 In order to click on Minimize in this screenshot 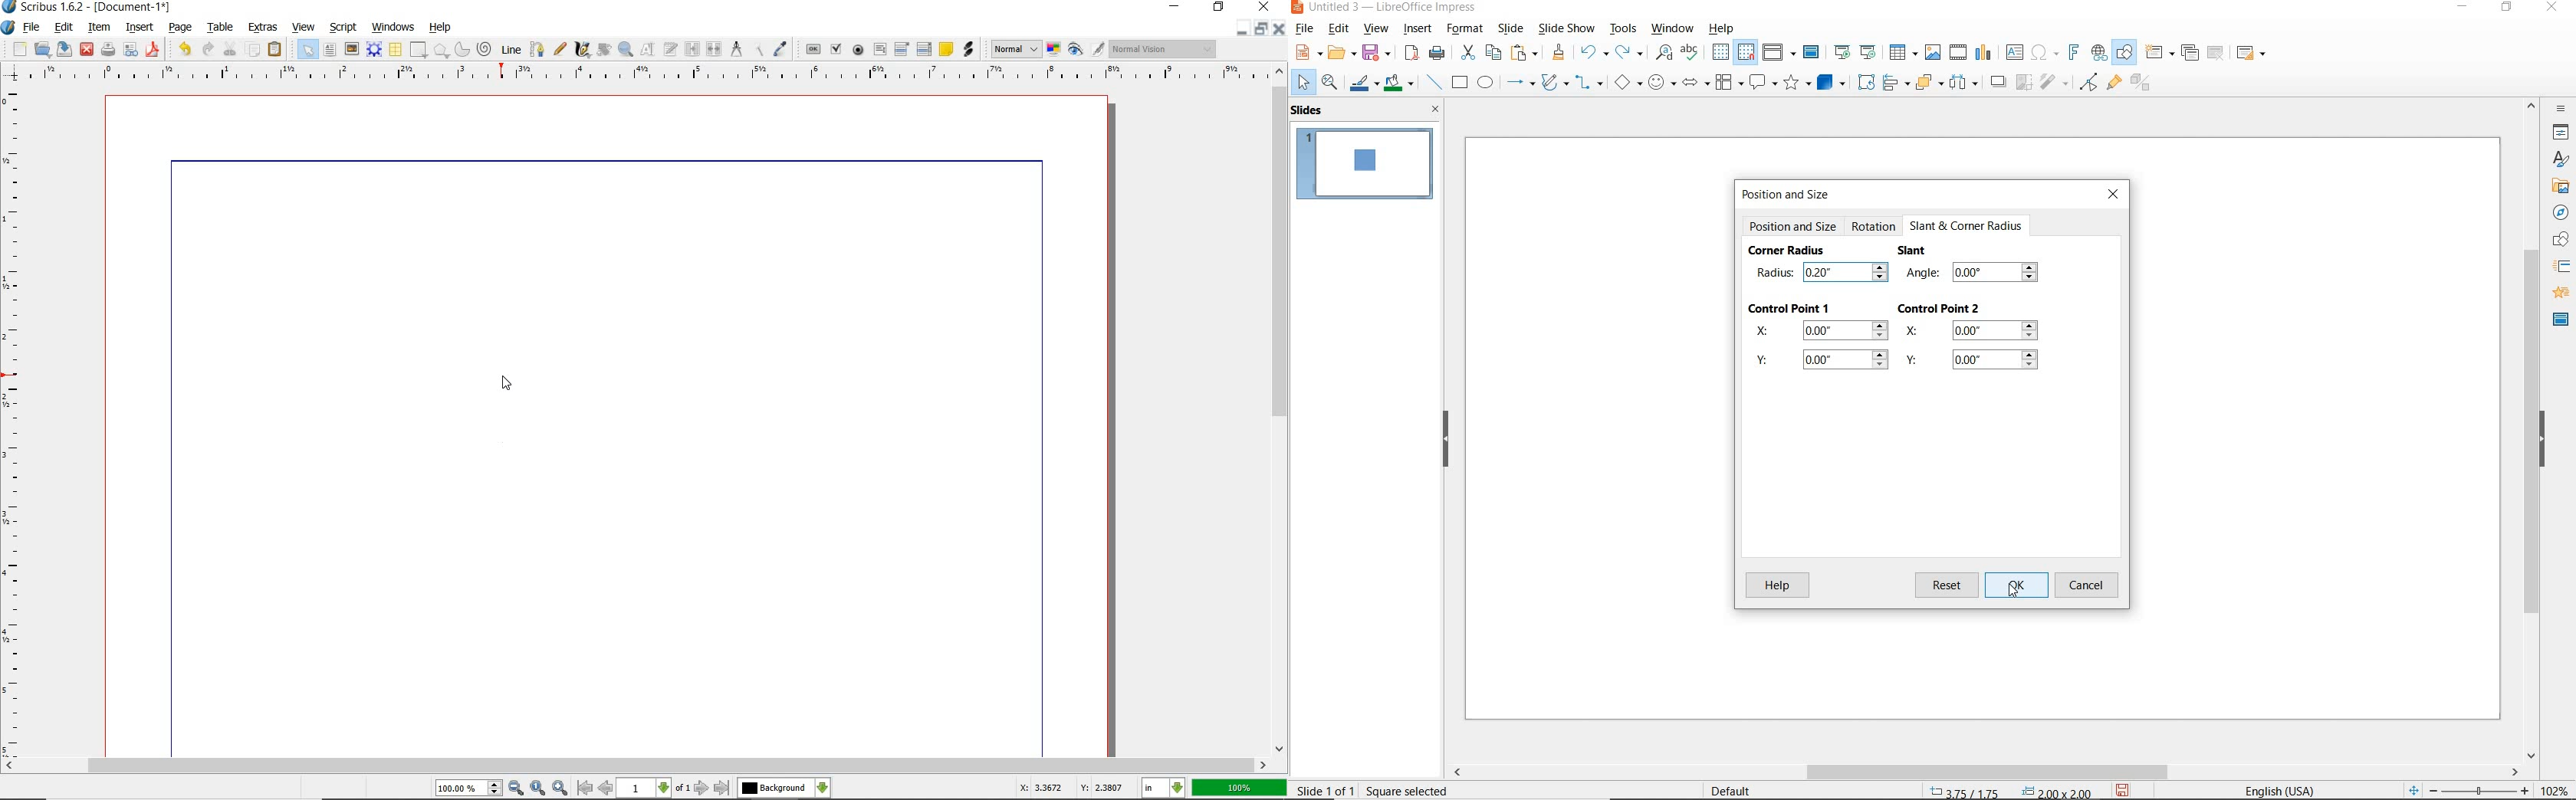, I will do `click(1259, 28)`.